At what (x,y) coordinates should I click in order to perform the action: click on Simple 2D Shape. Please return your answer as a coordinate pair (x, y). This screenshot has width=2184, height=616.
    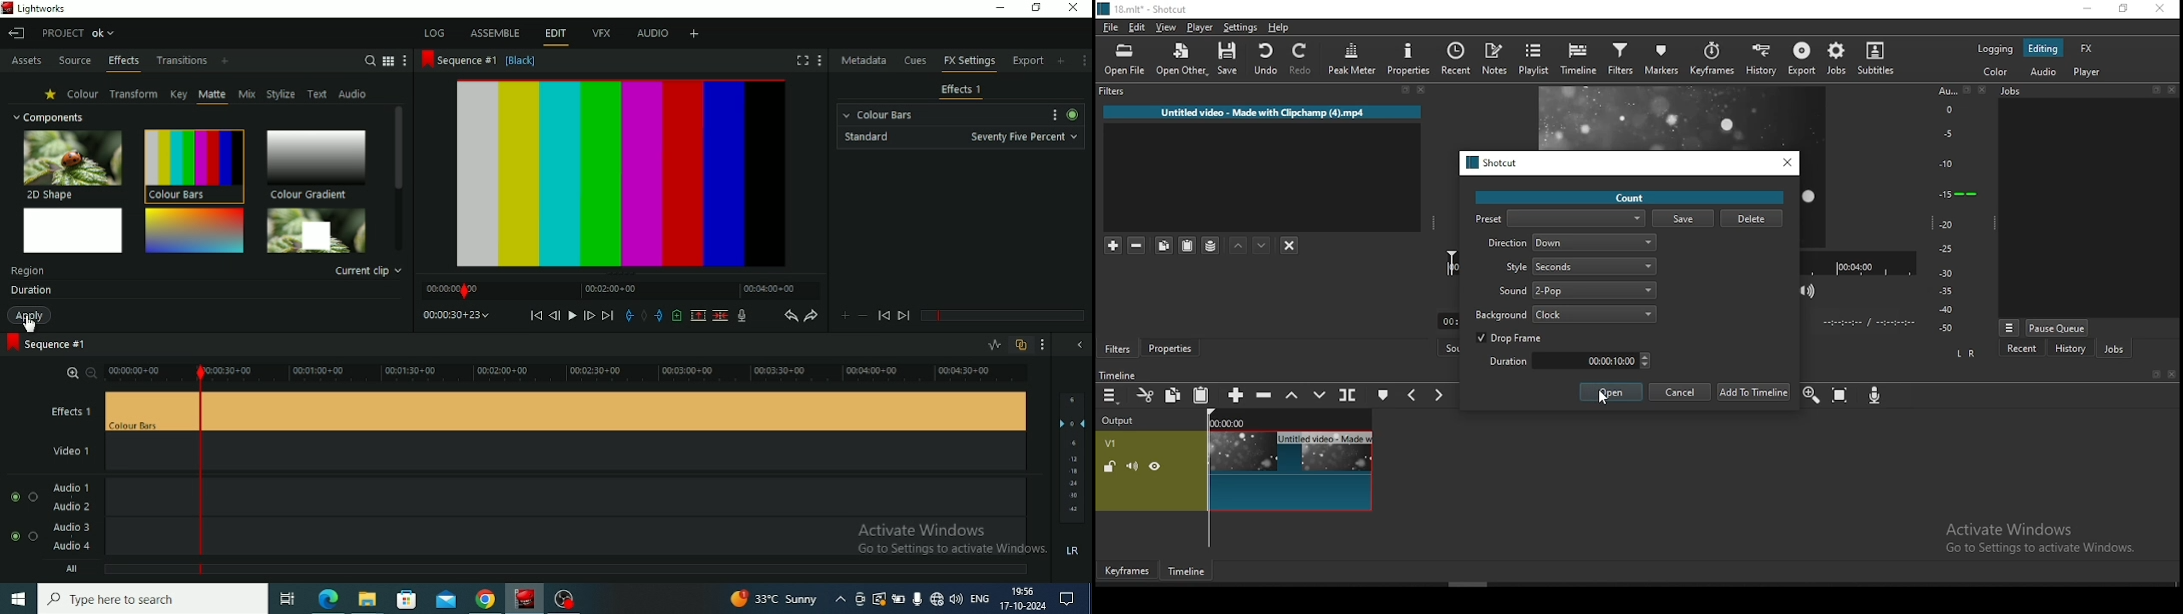
    Looking at the image, I should click on (317, 231).